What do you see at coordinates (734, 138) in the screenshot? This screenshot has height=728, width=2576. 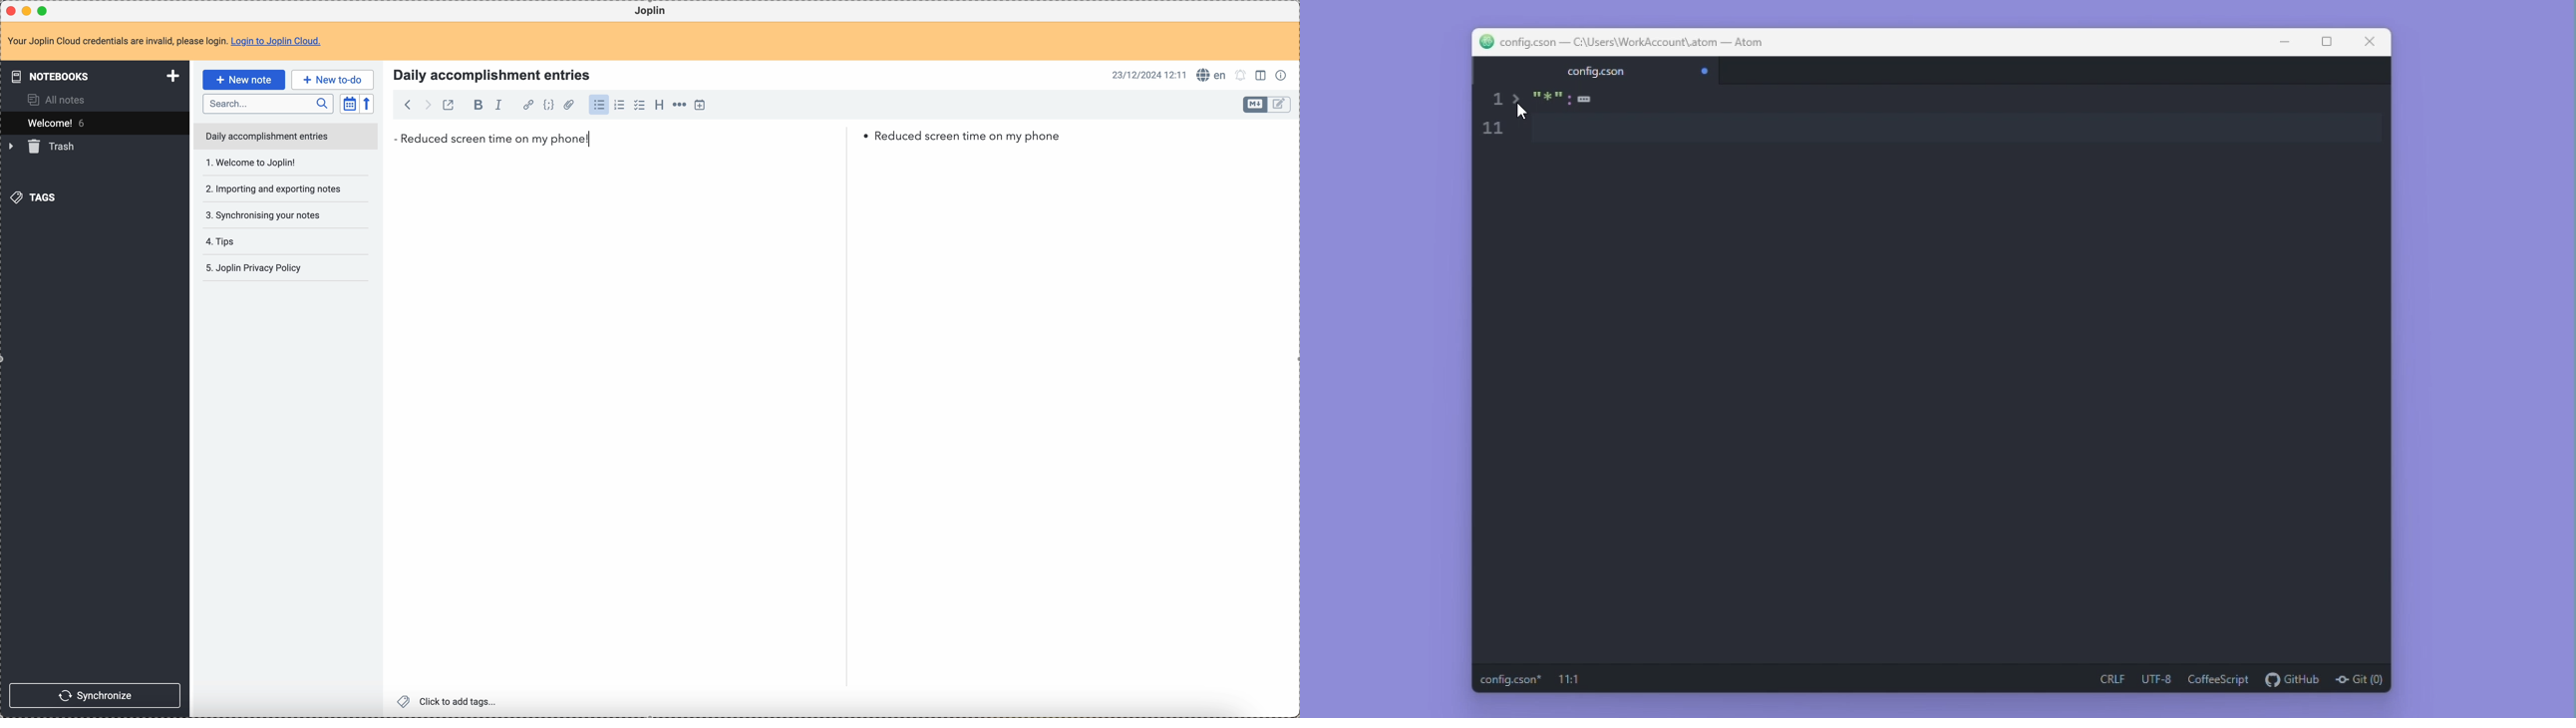 I see `reduced screen time on my phone` at bounding box center [734, 138].